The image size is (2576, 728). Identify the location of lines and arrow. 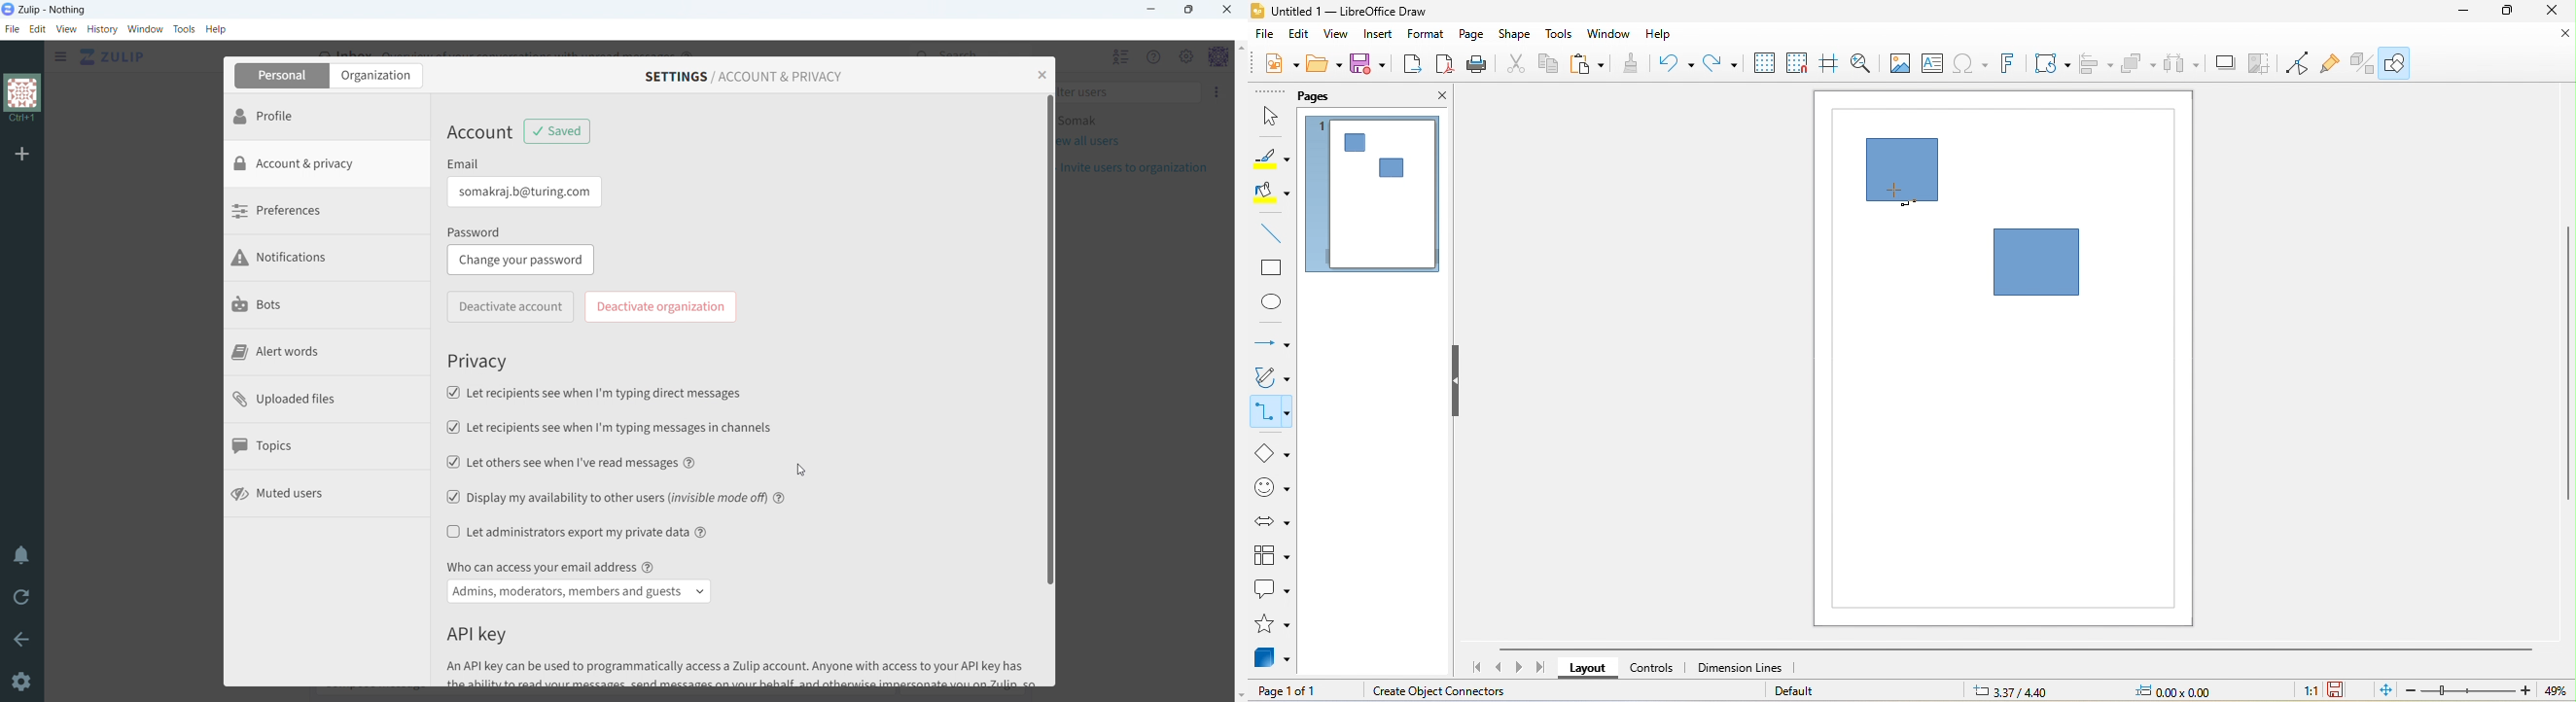
(1271, 342).